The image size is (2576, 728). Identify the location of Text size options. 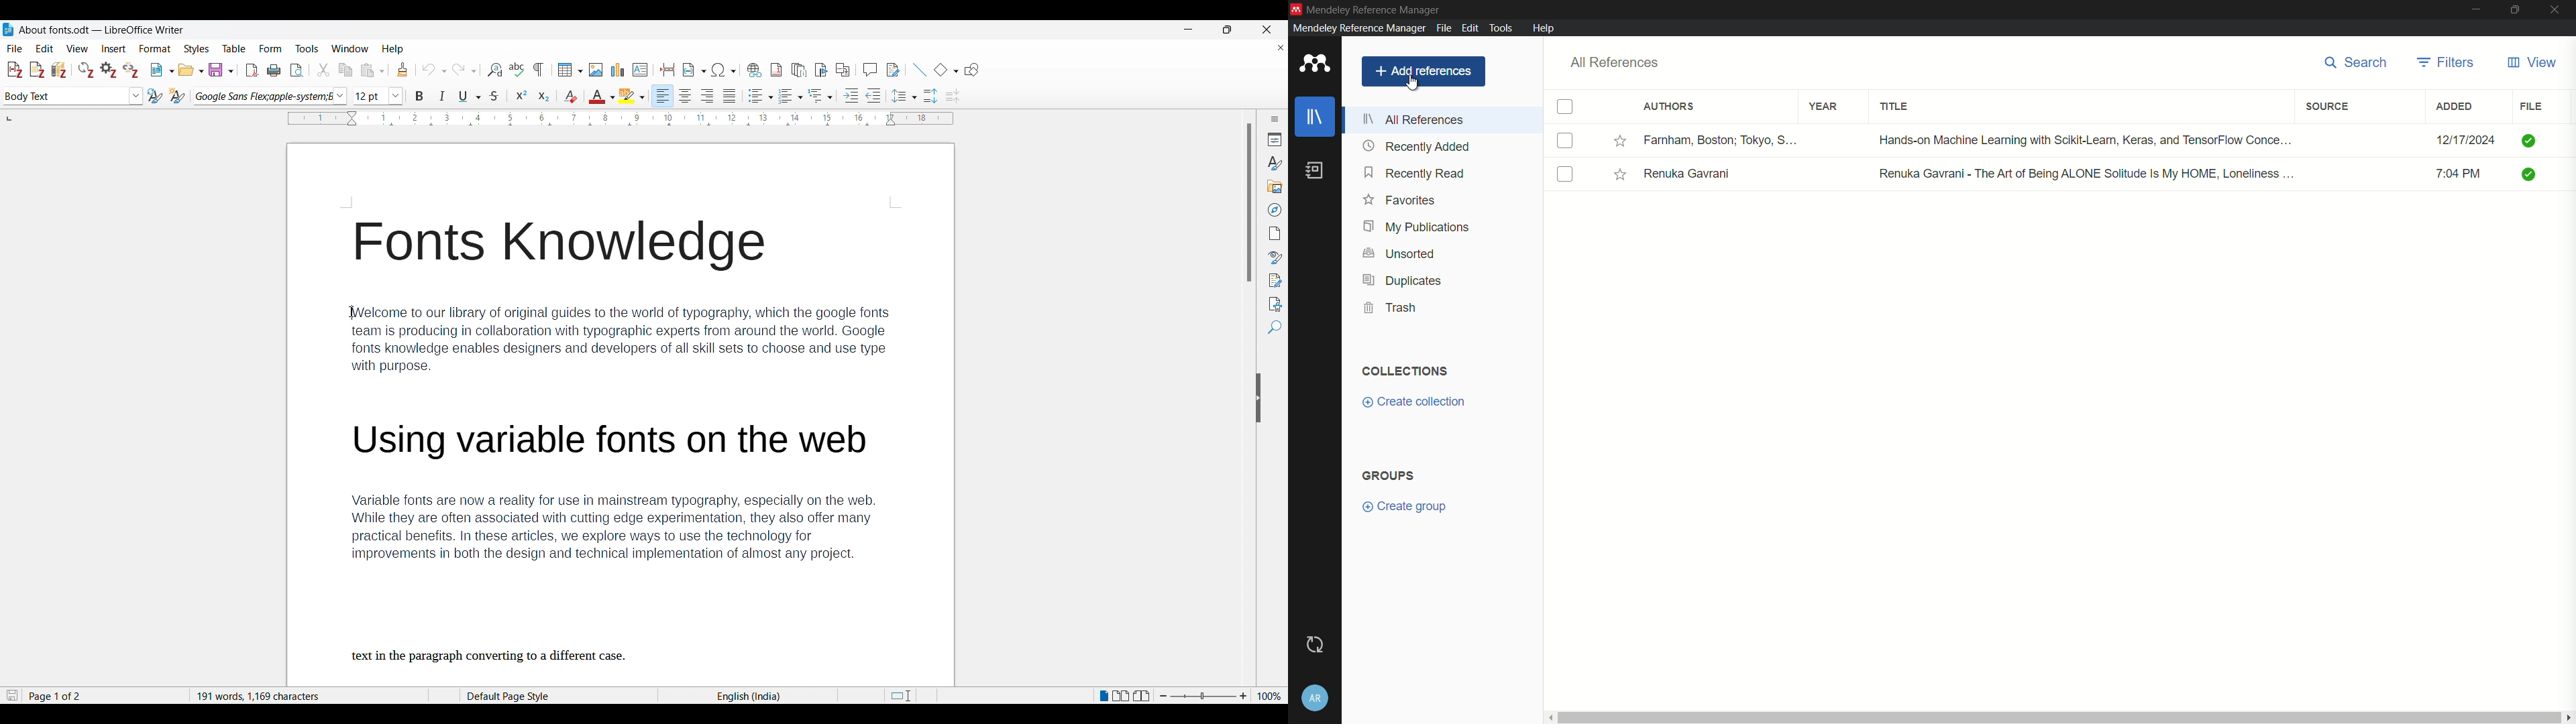
(378, 96).